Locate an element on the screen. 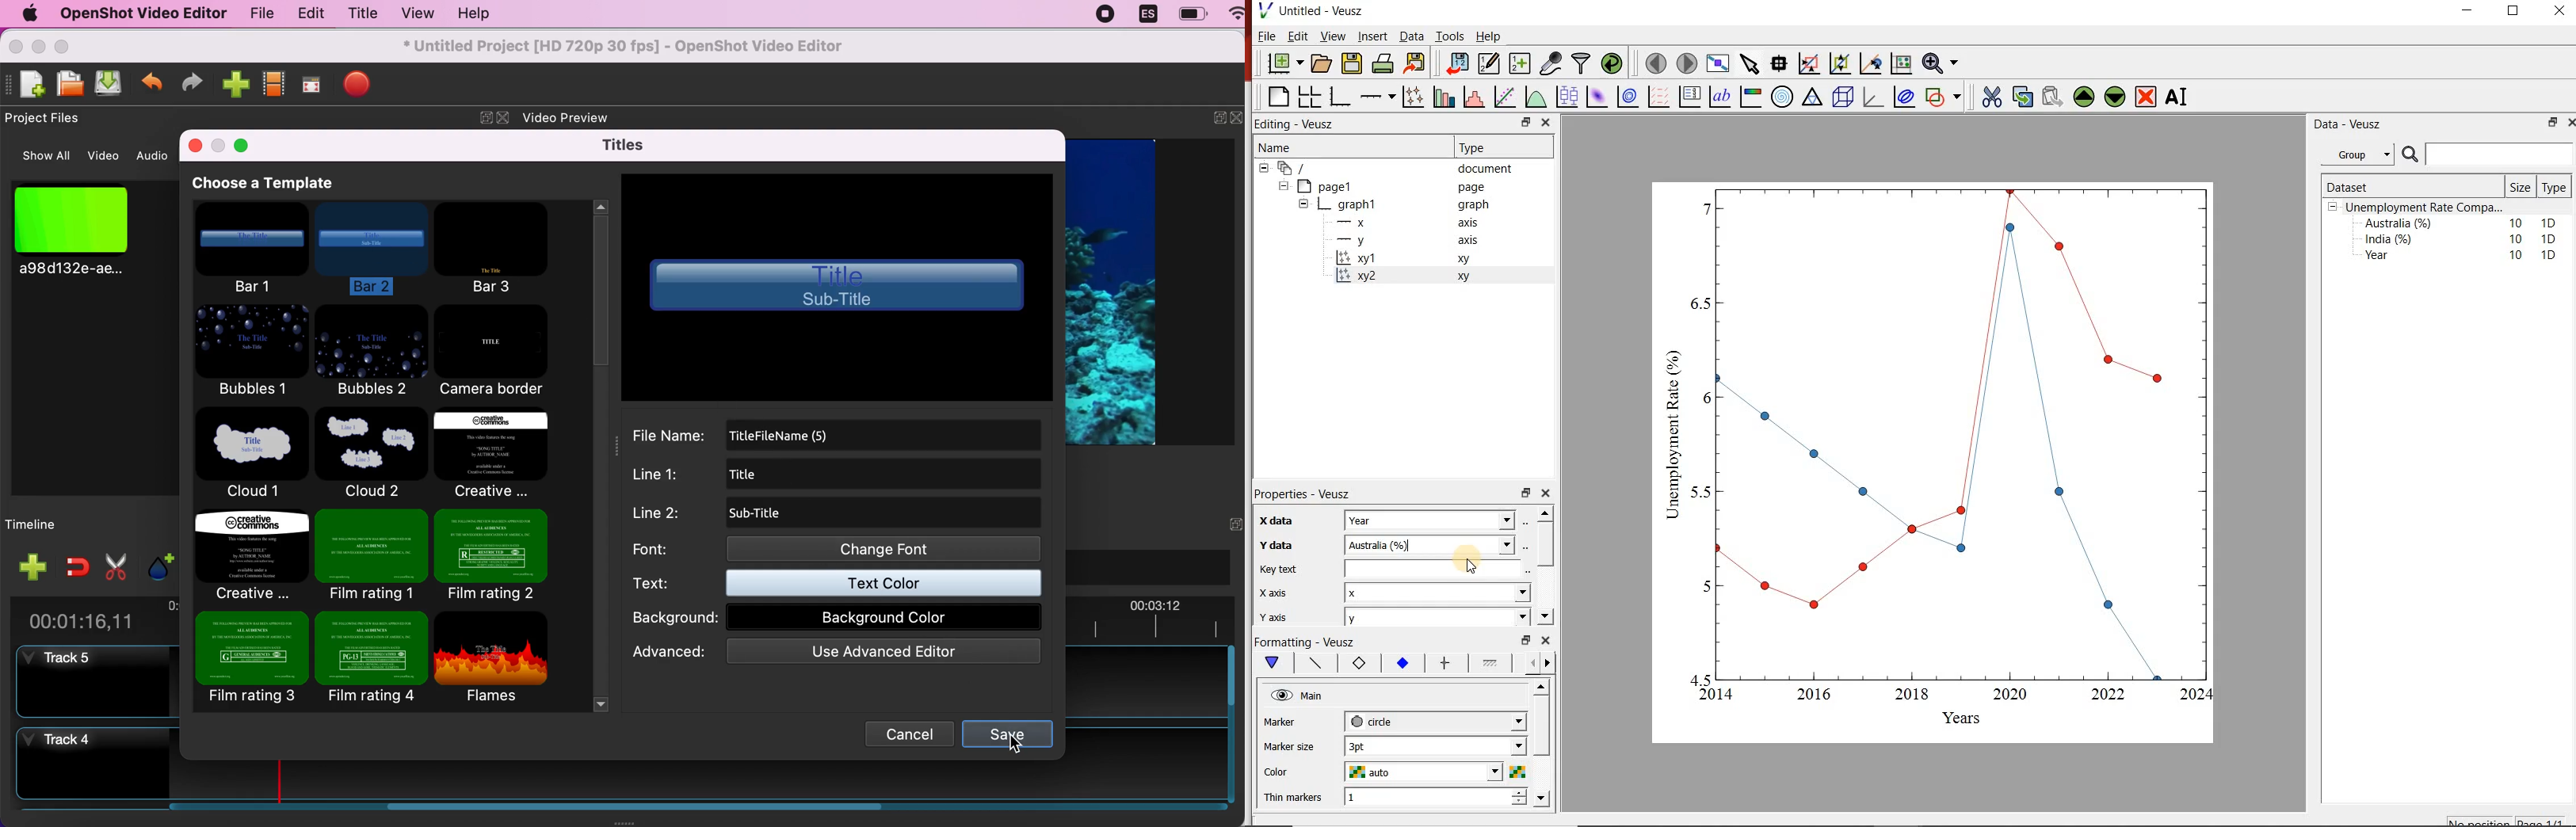 The height and width of the screenshot is (840, 2576). click to zoom out graph axes is located at coordinates (1841, 62).